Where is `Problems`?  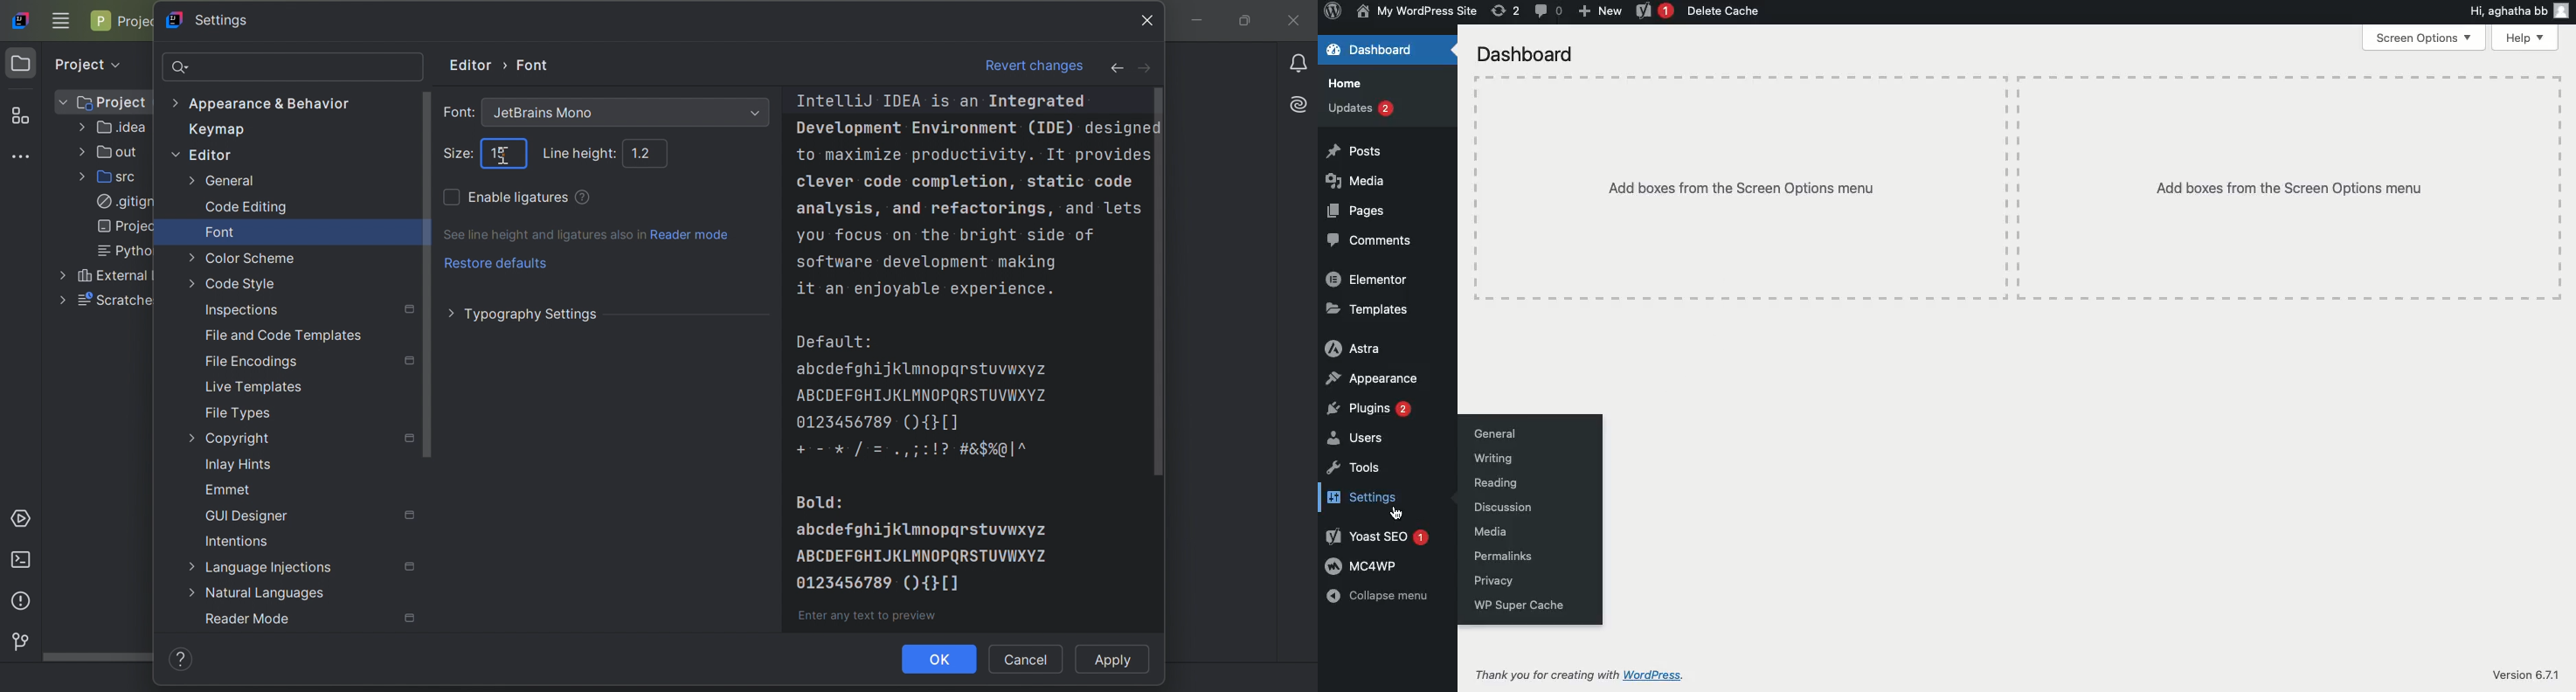 Problems is located at coordinates (19, 603).